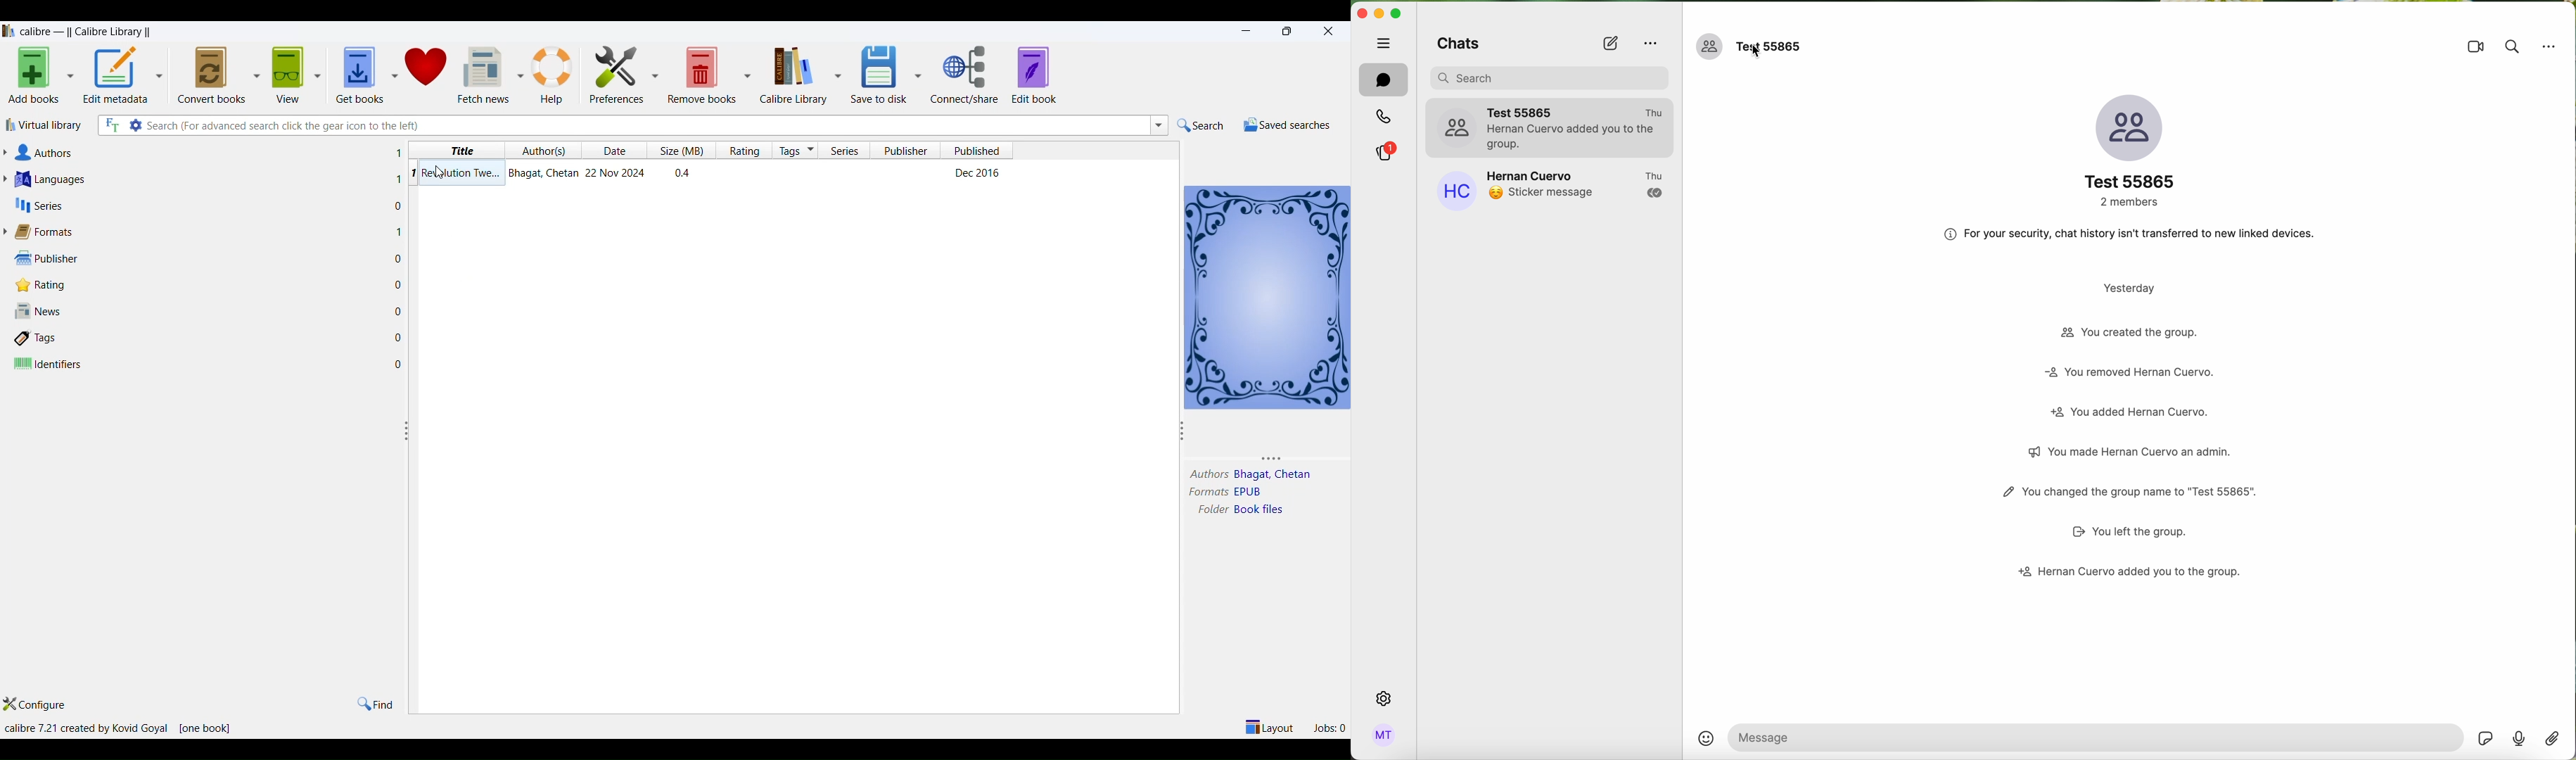 The height and width of the screenshot is (784, 2576). I want to click on help, so click(554, 70).